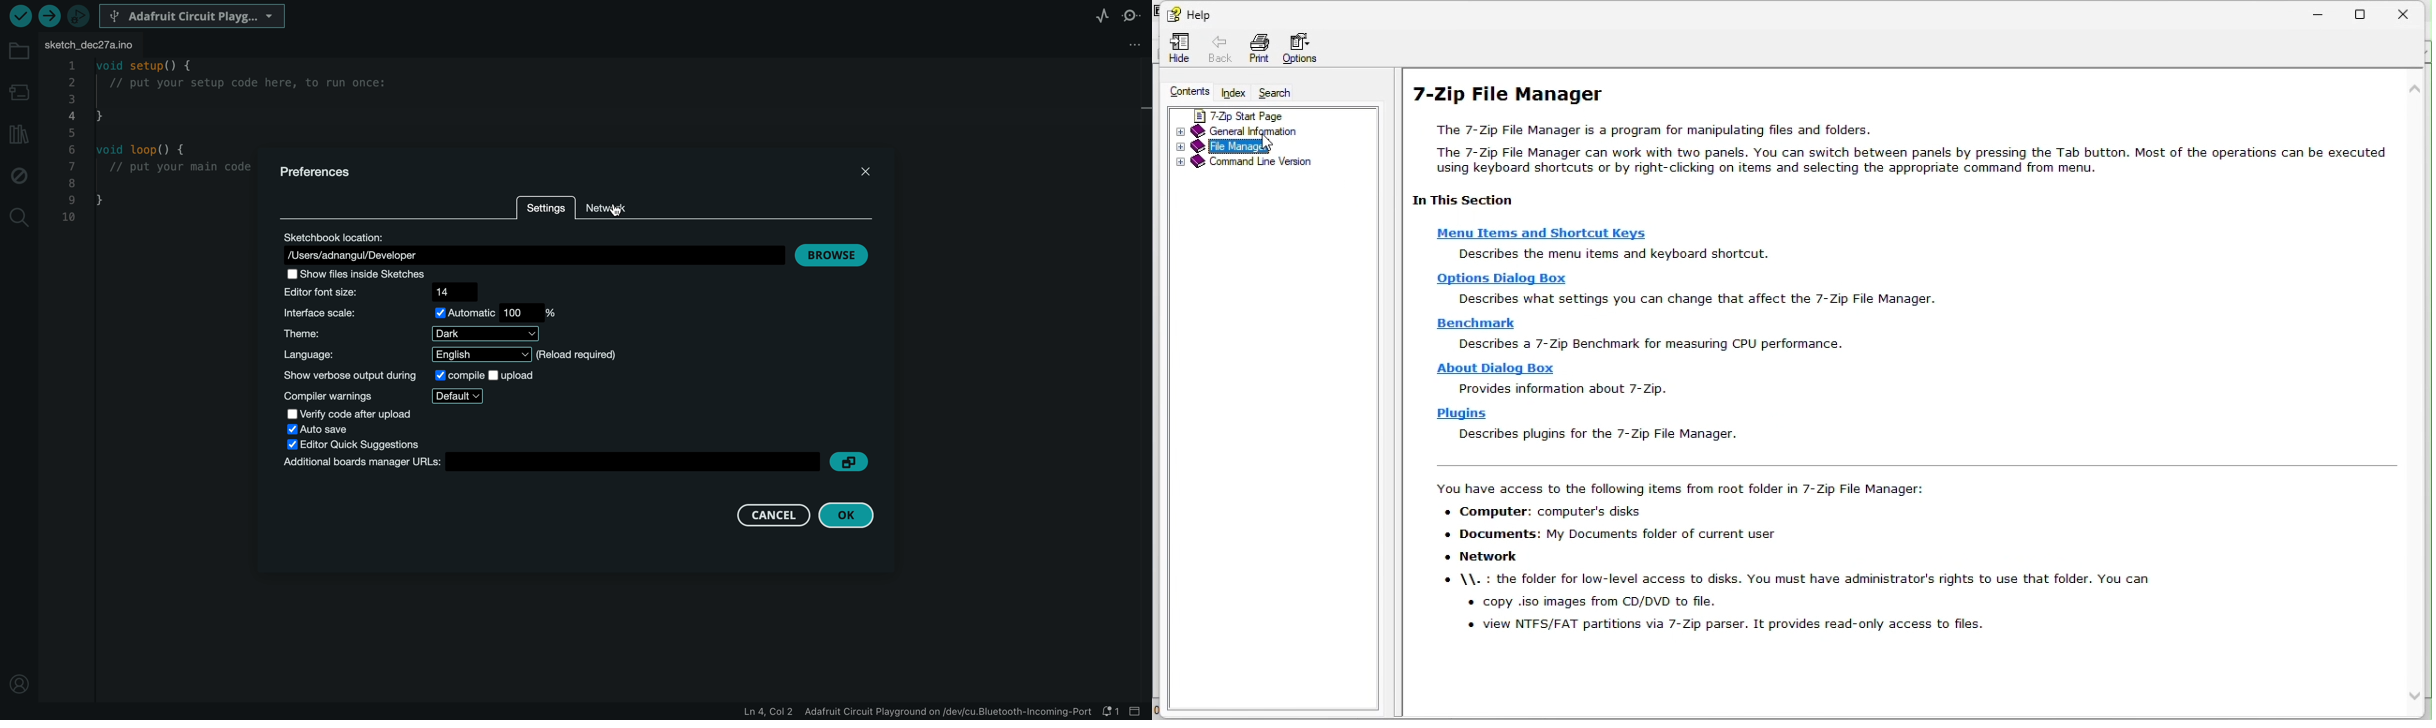 This screenshot has height=728, width=2436. Describe the element at coordinates (1495, 368) in the screenshot. I see `About dialogue box` at that location.